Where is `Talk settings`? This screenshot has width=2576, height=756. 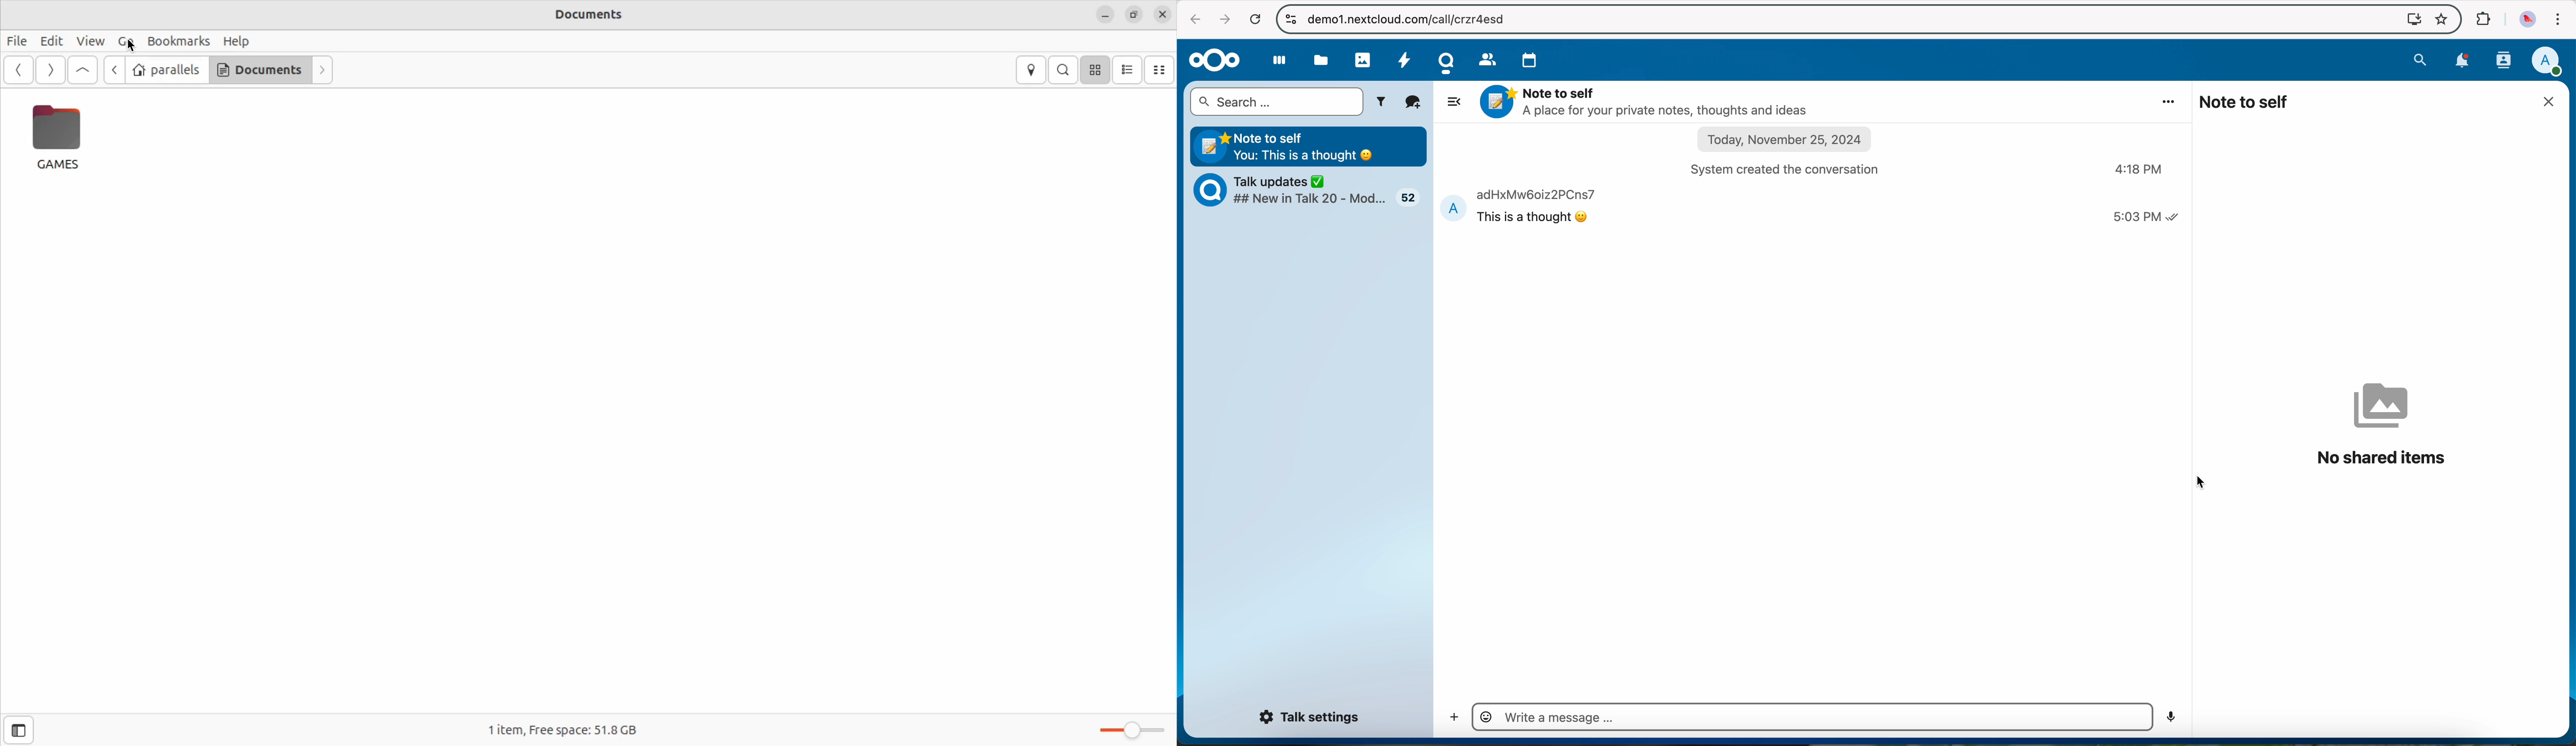
Talk settings is located at coordinates (1311, 718).